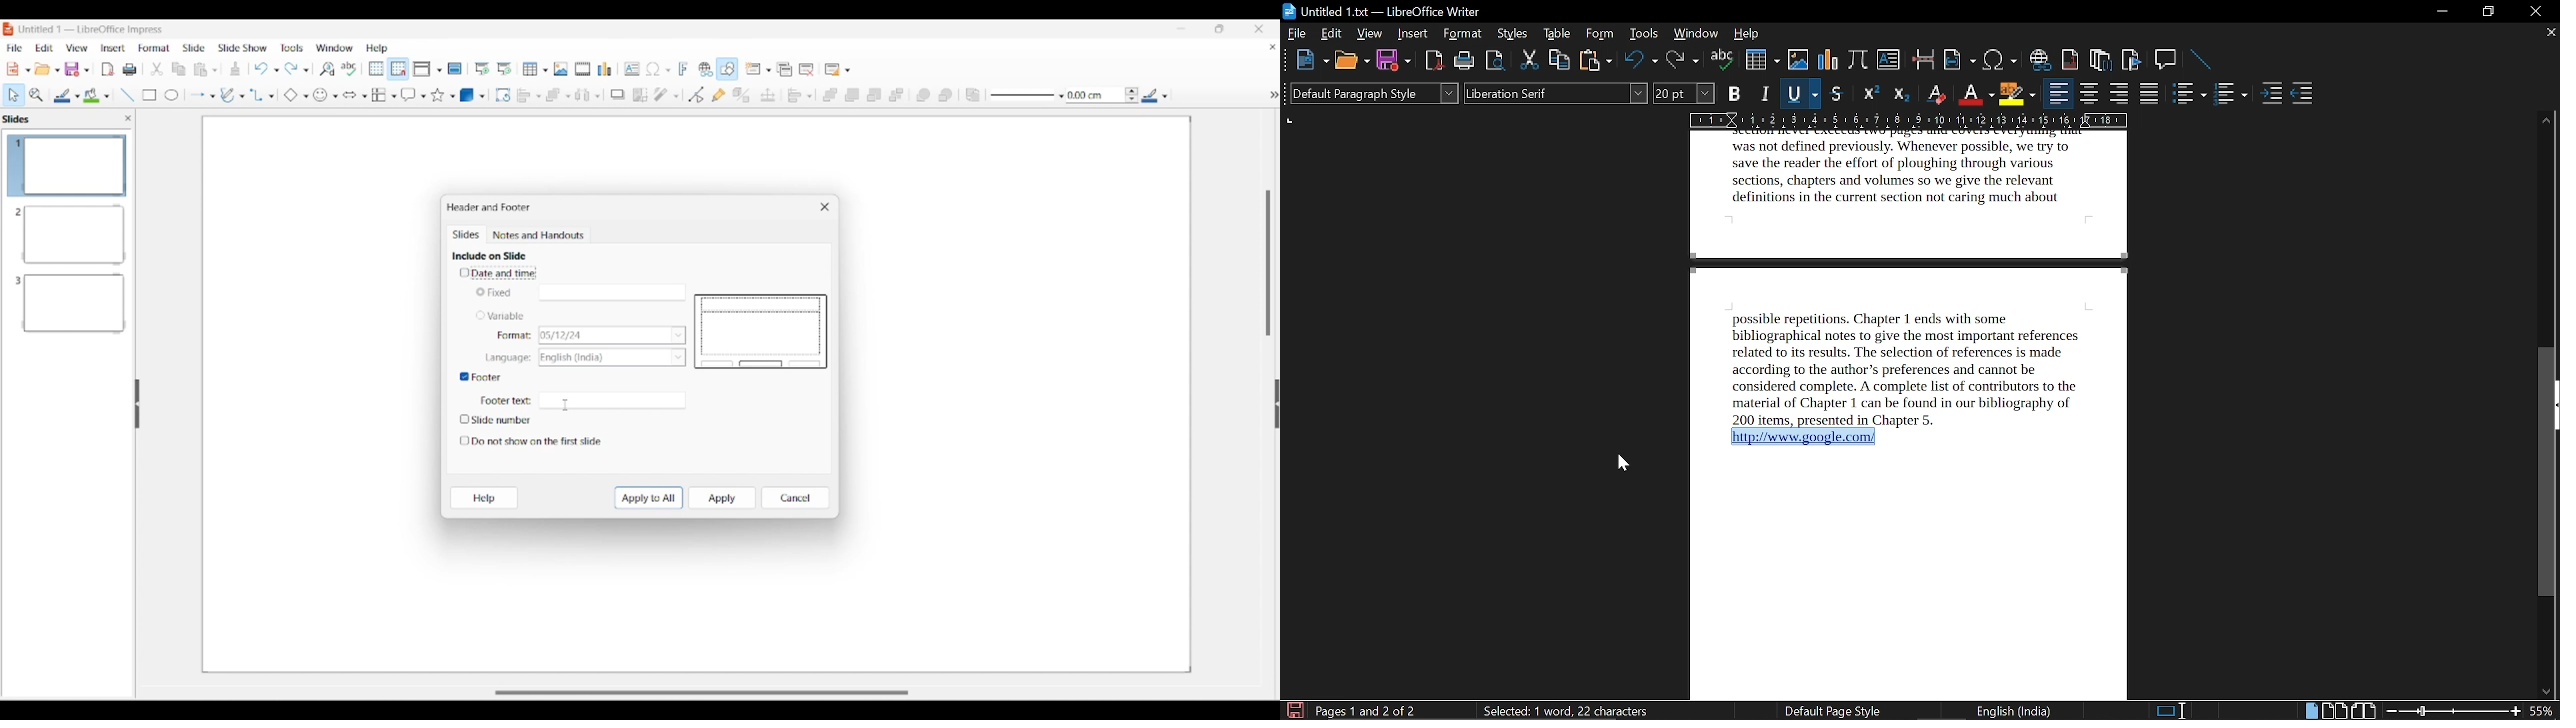 This screenshot has width=2576, height=728. Describe the element at coordinates (2549, 35) in the screenshot. I see `close current tab` at that location.